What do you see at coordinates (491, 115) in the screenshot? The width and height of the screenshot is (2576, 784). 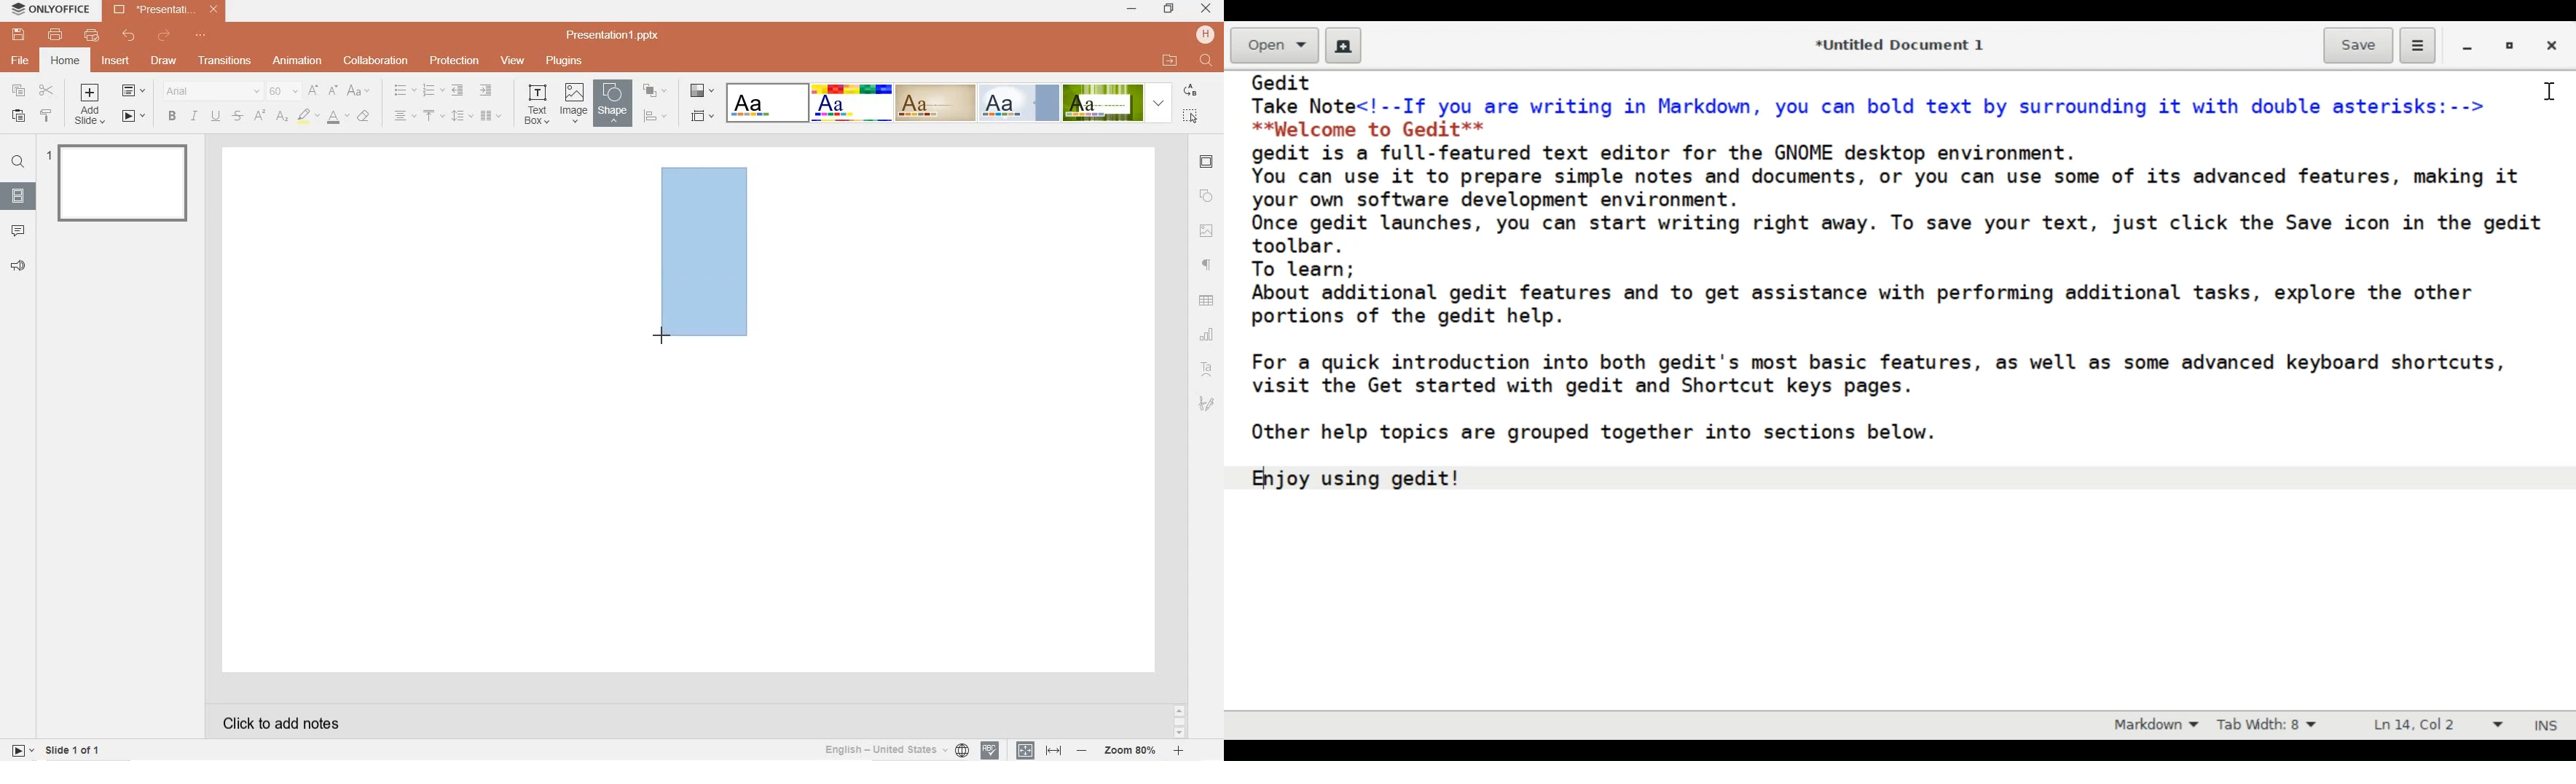 I see `insert columns` at bounding box center [491, 115].